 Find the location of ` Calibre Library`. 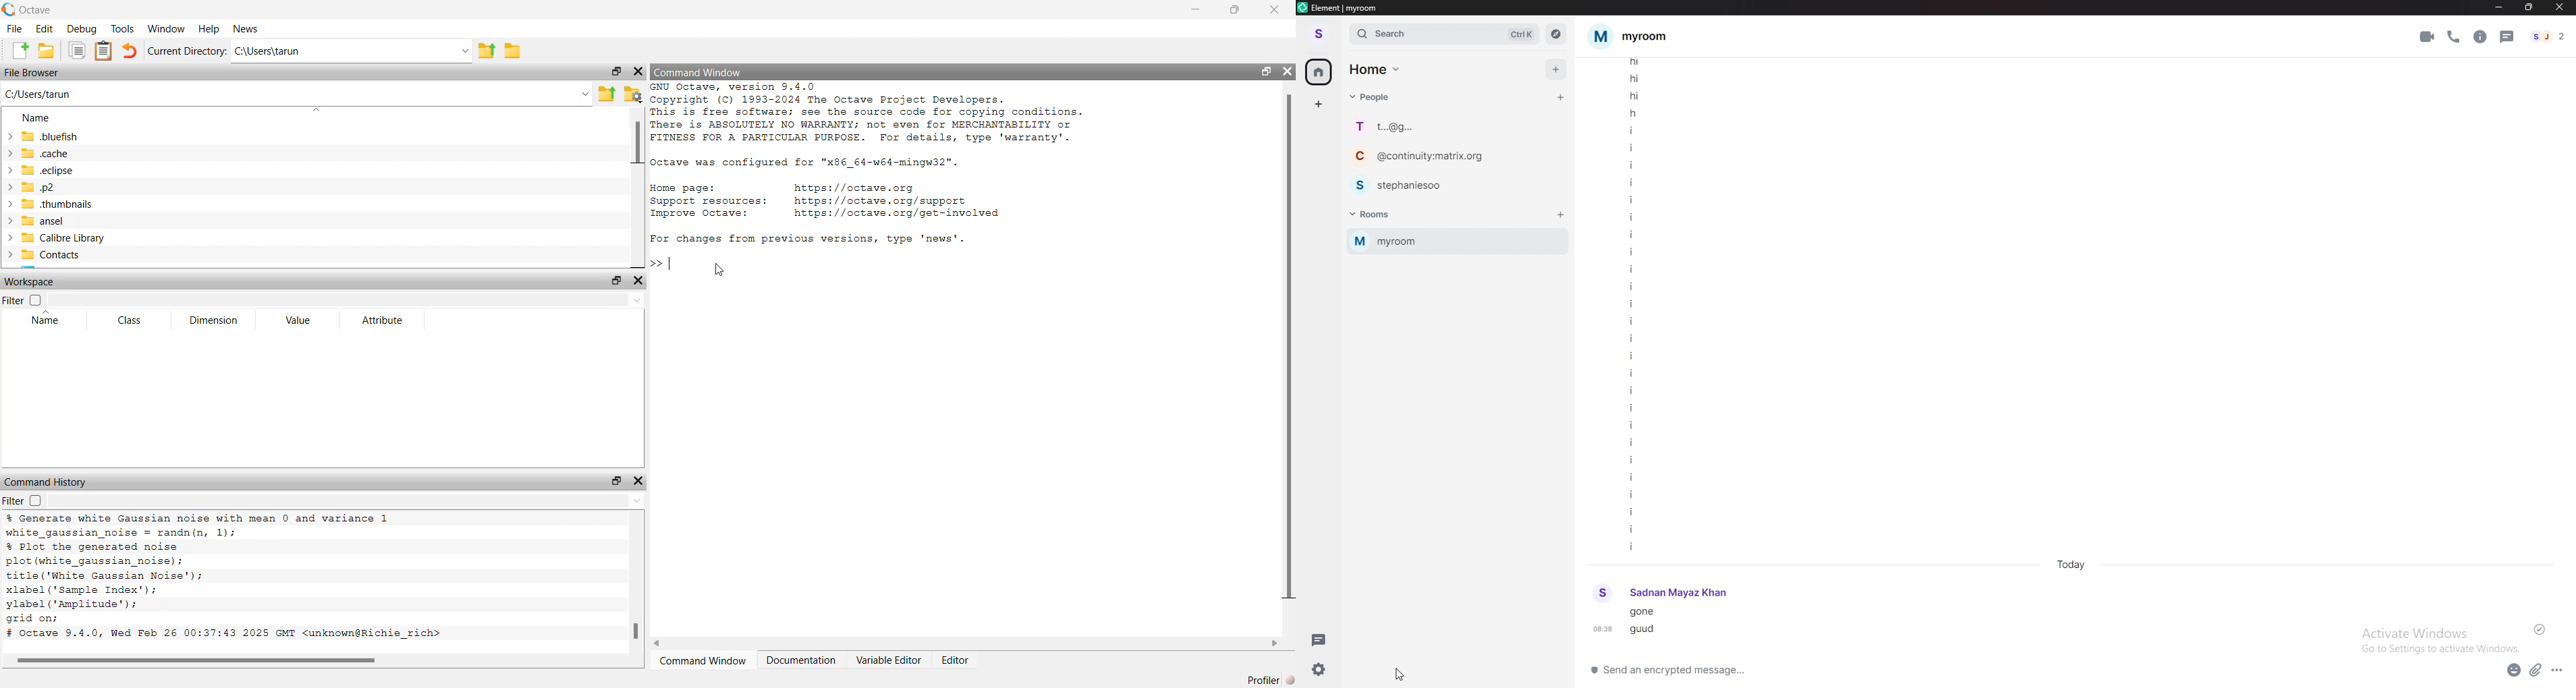

 Calibre Library is located at coordinates (57, 238).